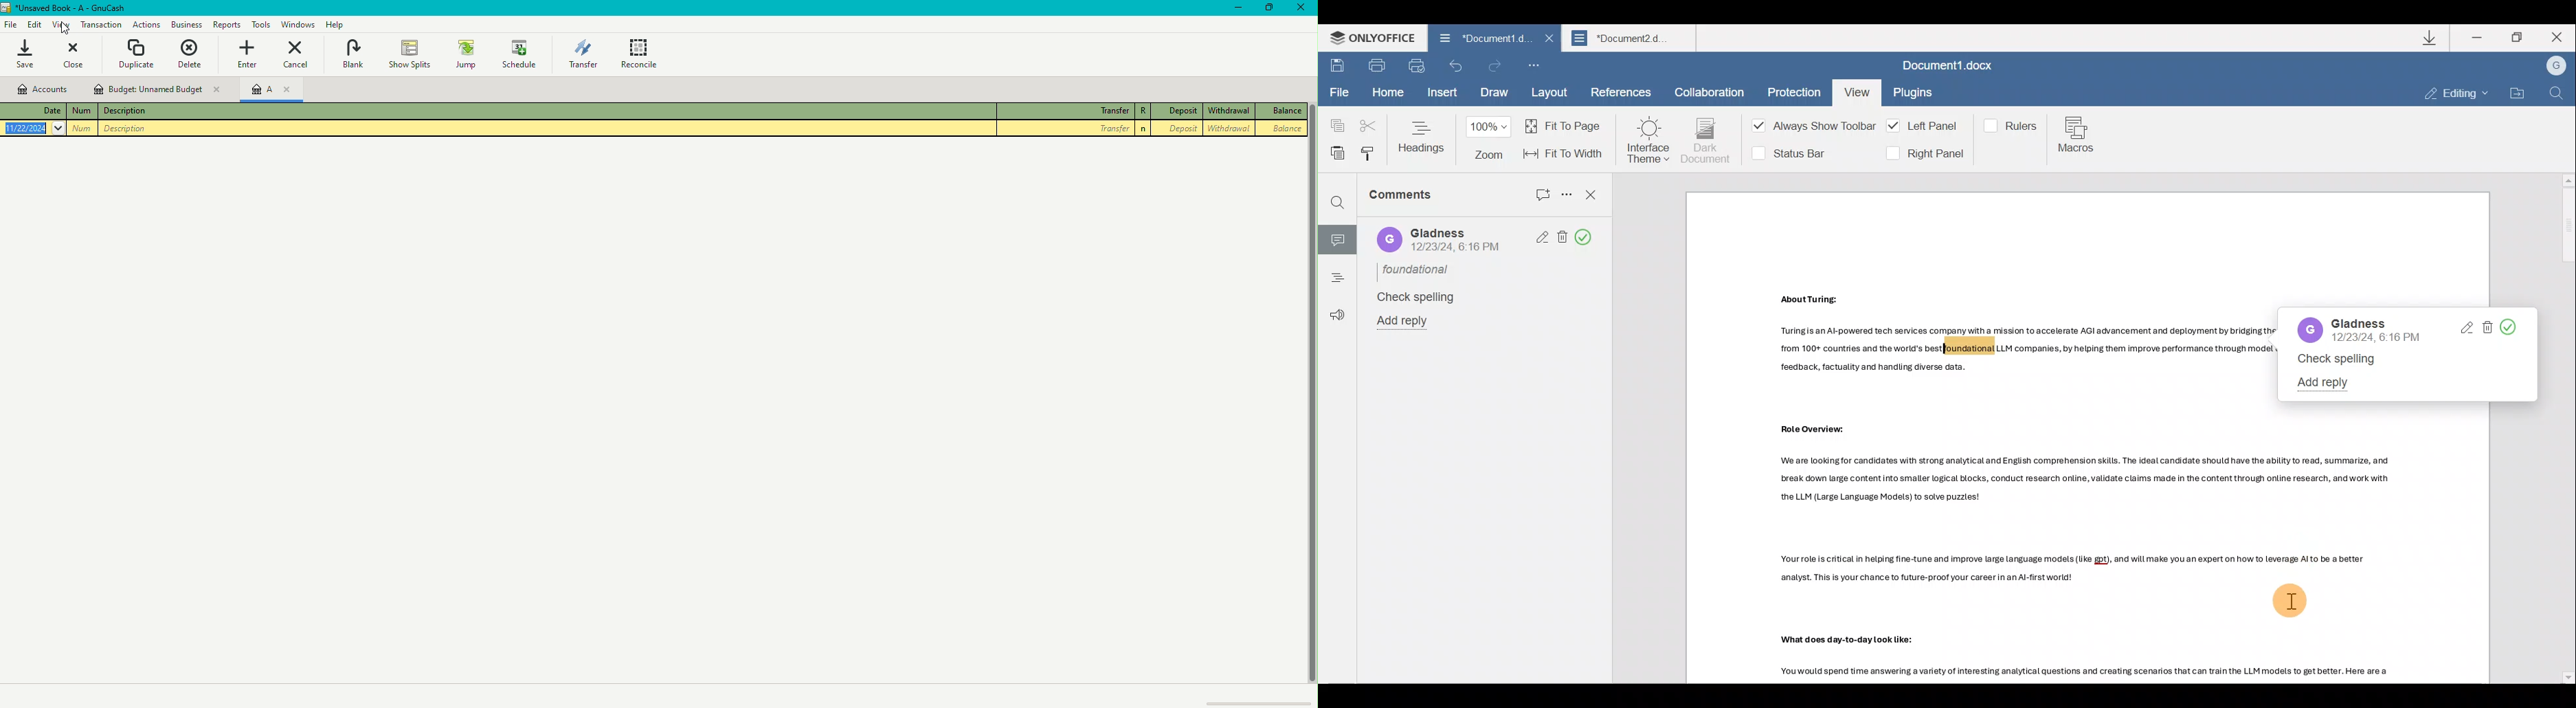 The width and height of the screenshot is (2576, 728). What do you see at coordinates (1794, 152) in the screenshot?
I see `Status bar` at bounding box center [1794, 152].